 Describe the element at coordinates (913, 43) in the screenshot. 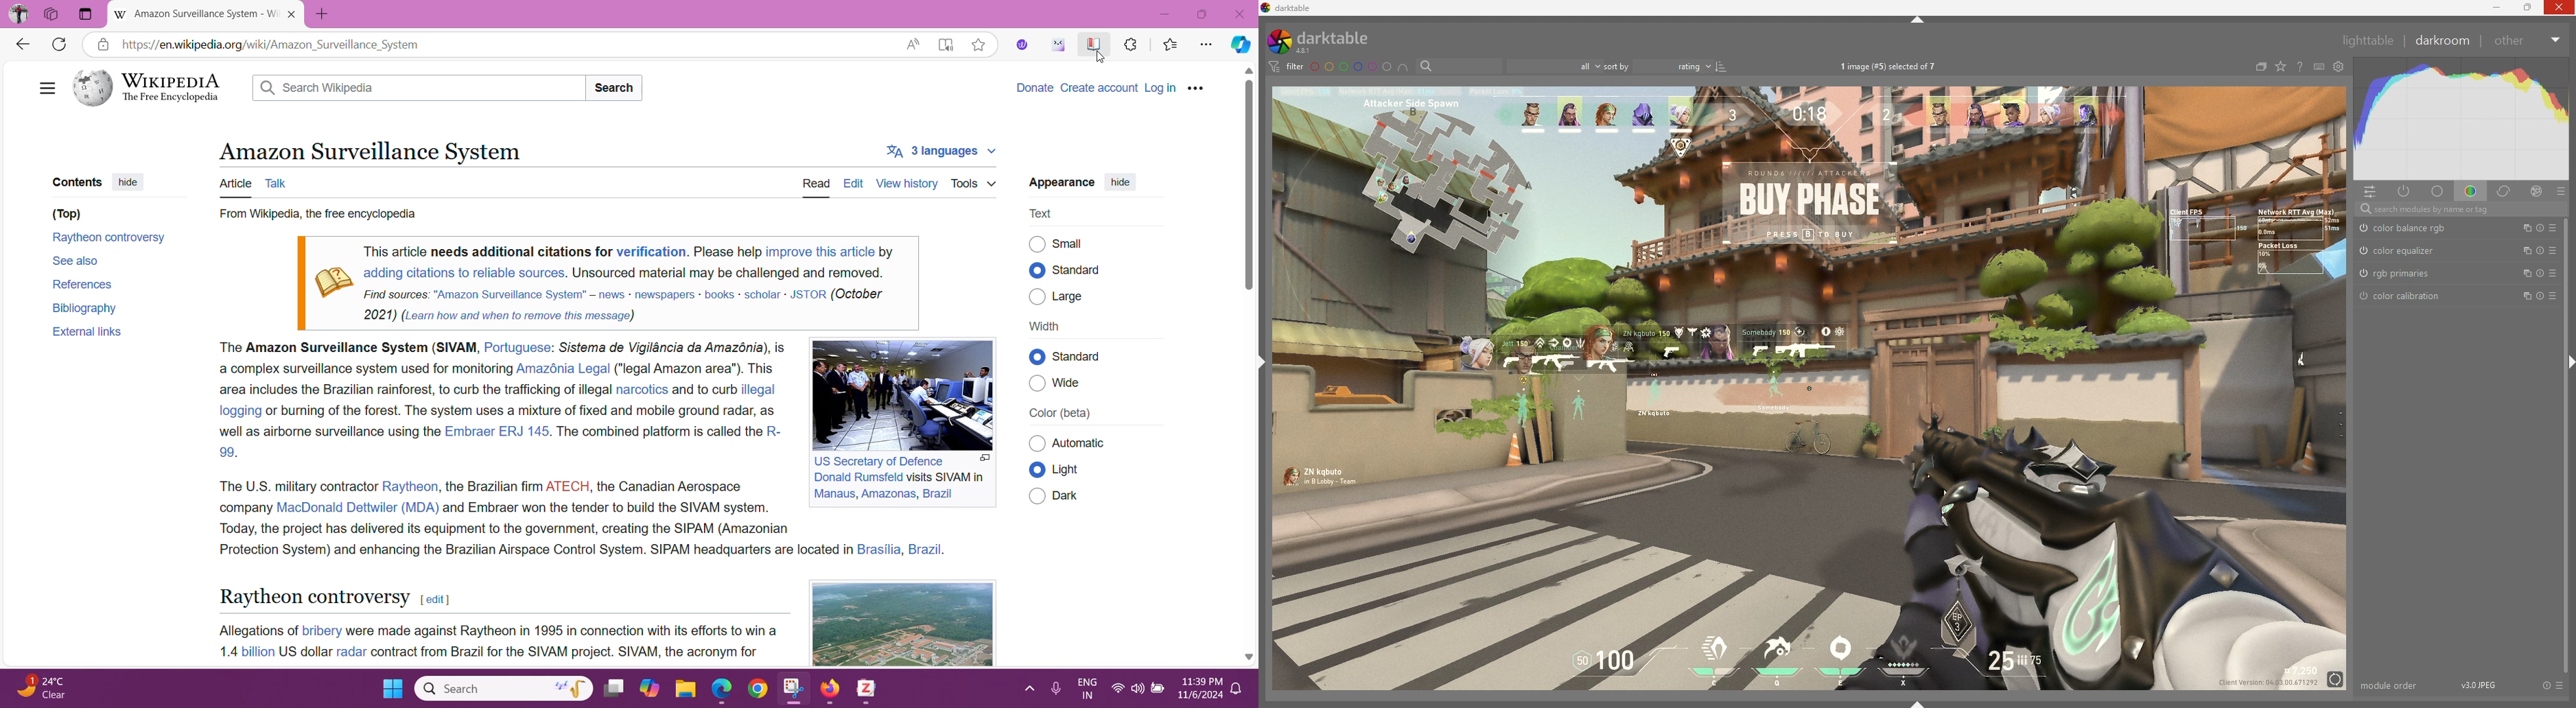

I see `Read aloud this page` at that location.